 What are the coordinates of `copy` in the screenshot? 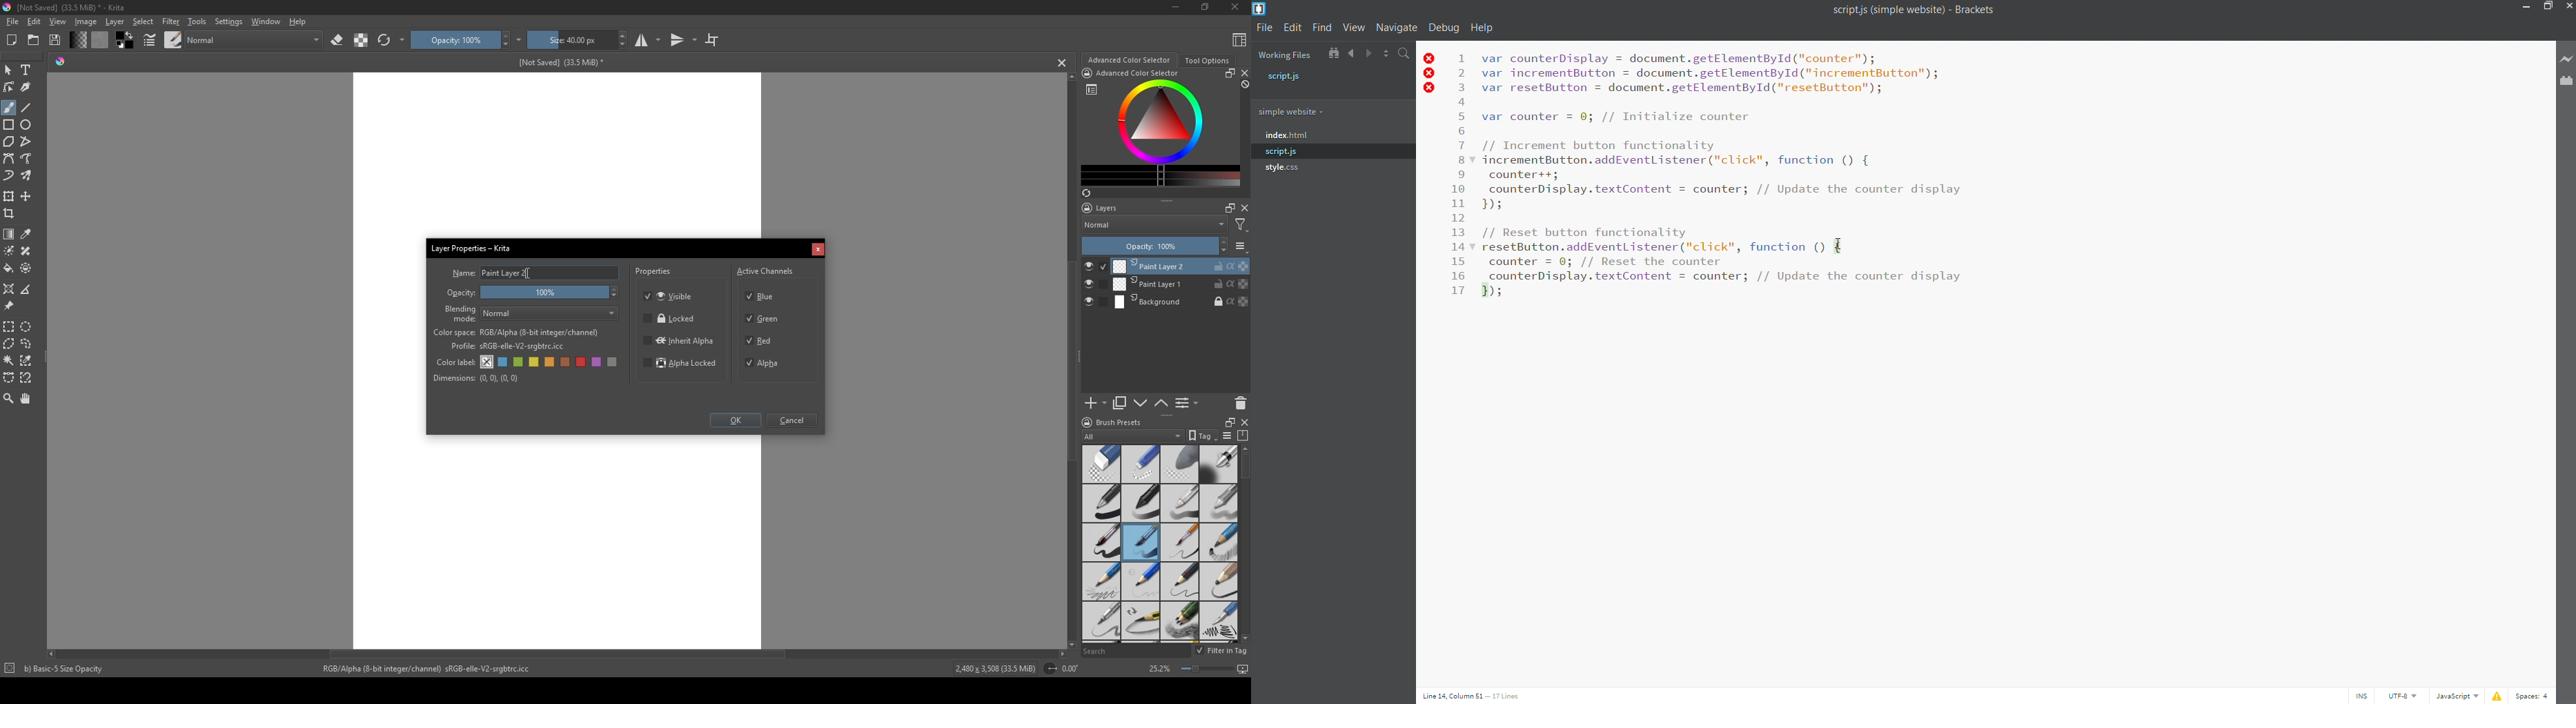 It's located at (1120, 403).